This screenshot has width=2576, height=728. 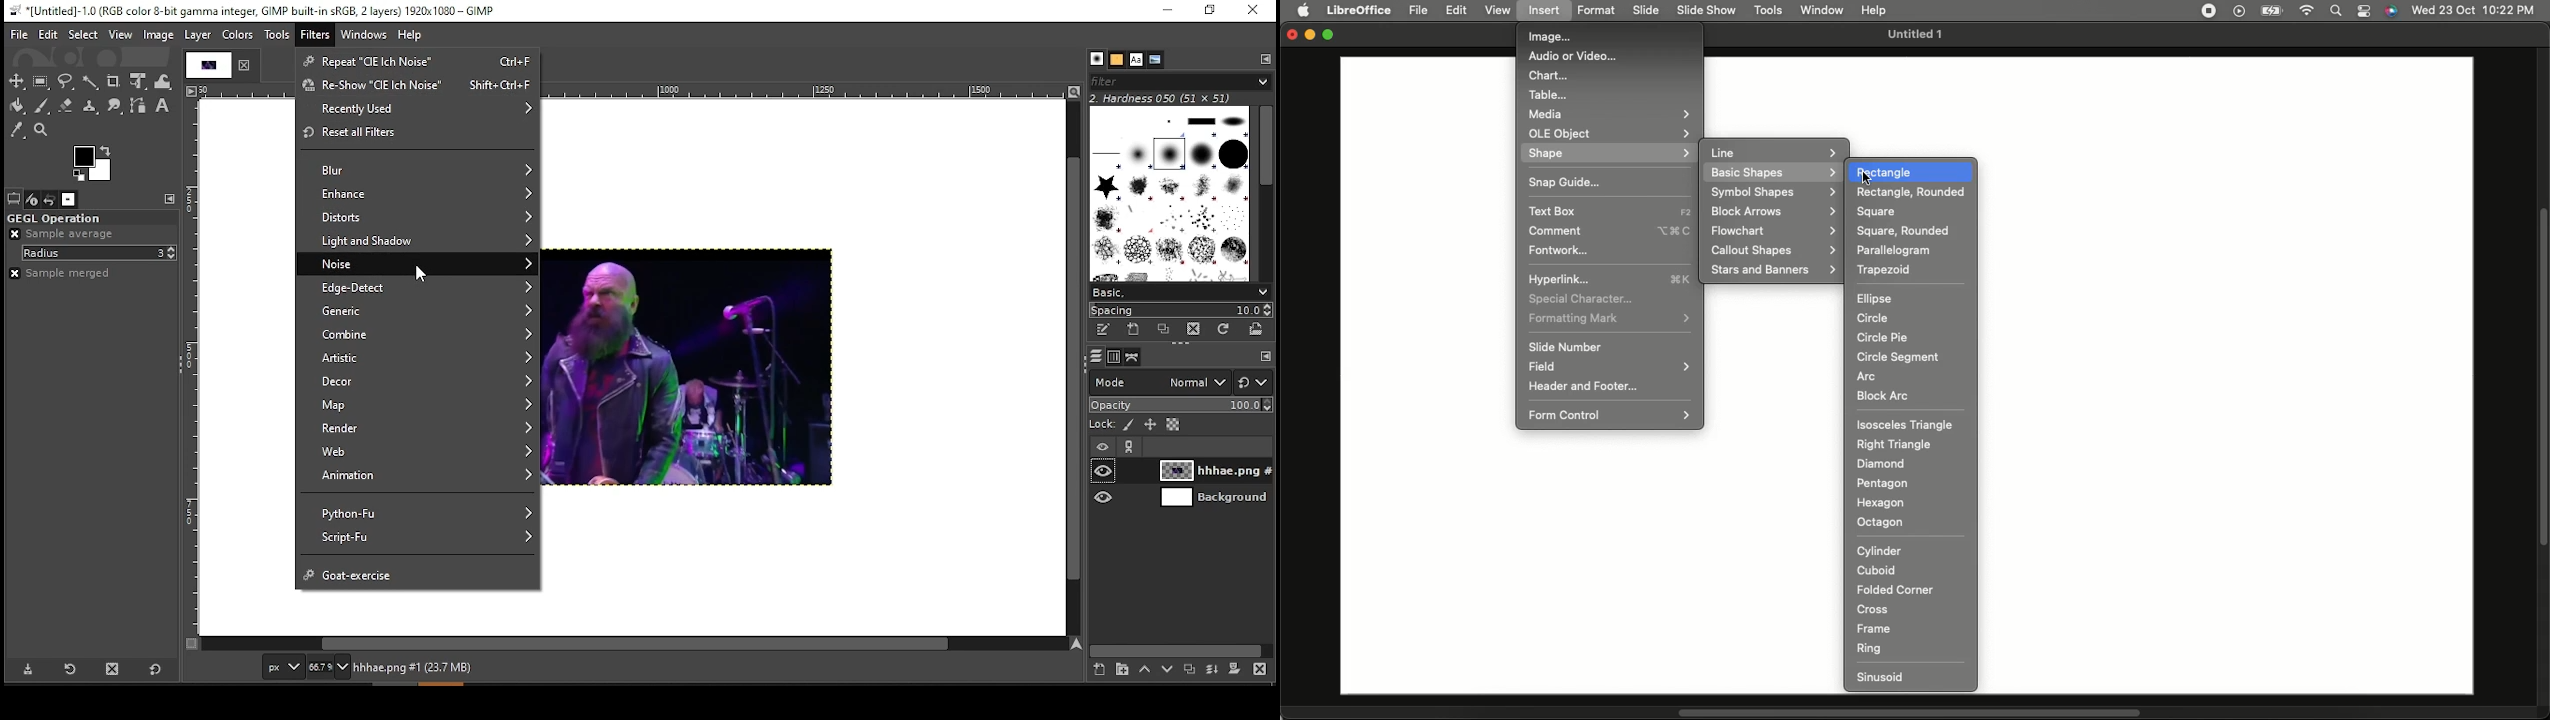 What do you see at coordinates (419, 429) in the screenshot?
I see `render` at bounding box center [419, 429].